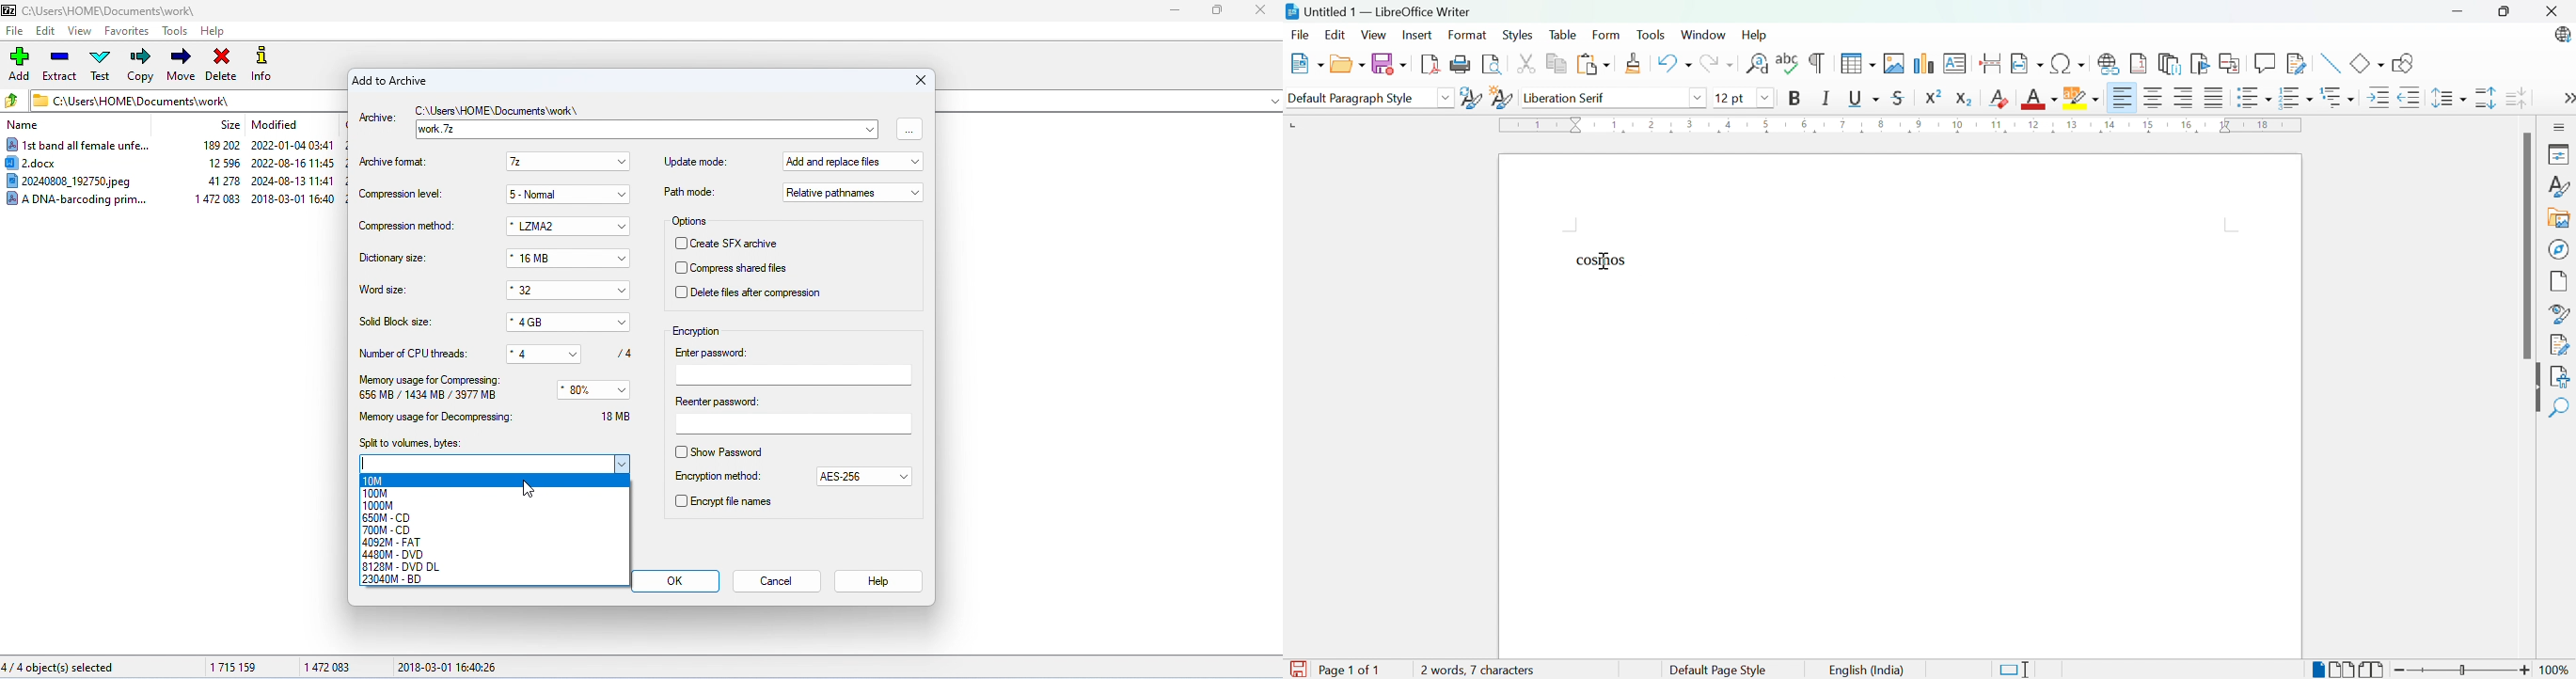  Describe the element at coordinates (403, 567) in the screenshot. I see `8128-DVD DL` at that location.